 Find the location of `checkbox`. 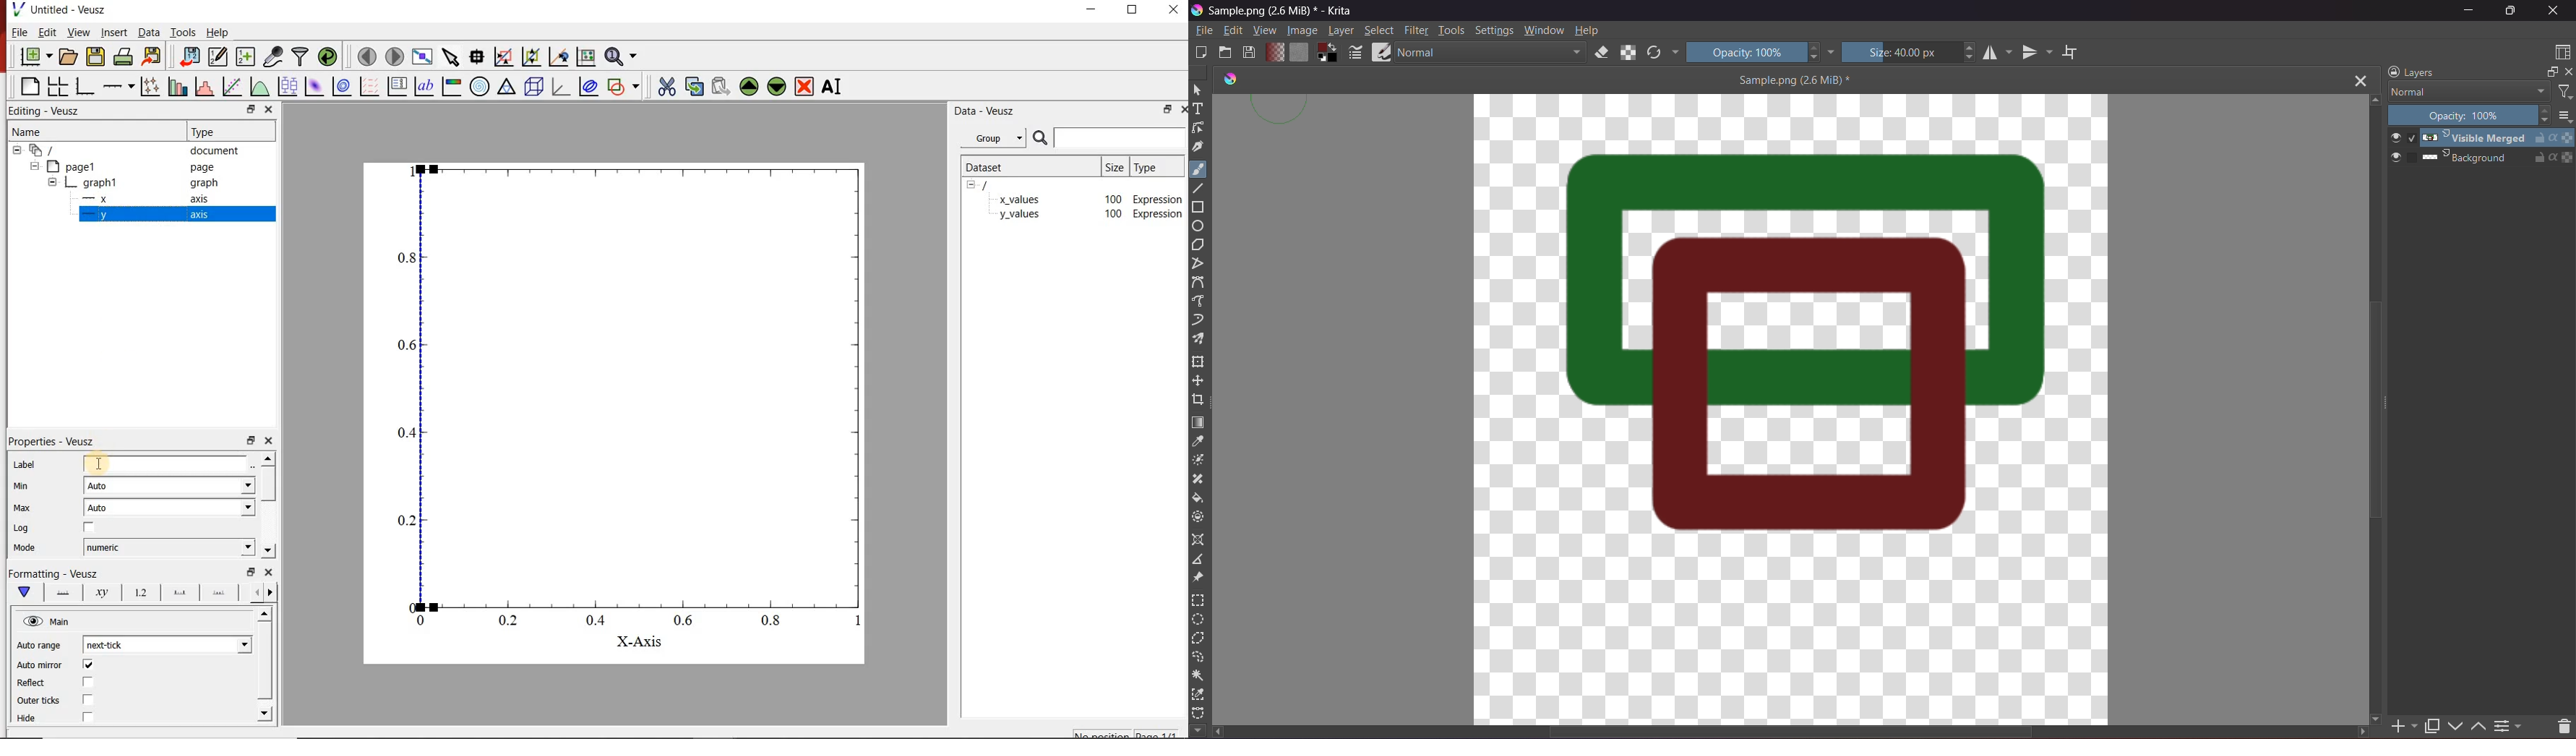

checkbox is located at coordinates (89, 716).